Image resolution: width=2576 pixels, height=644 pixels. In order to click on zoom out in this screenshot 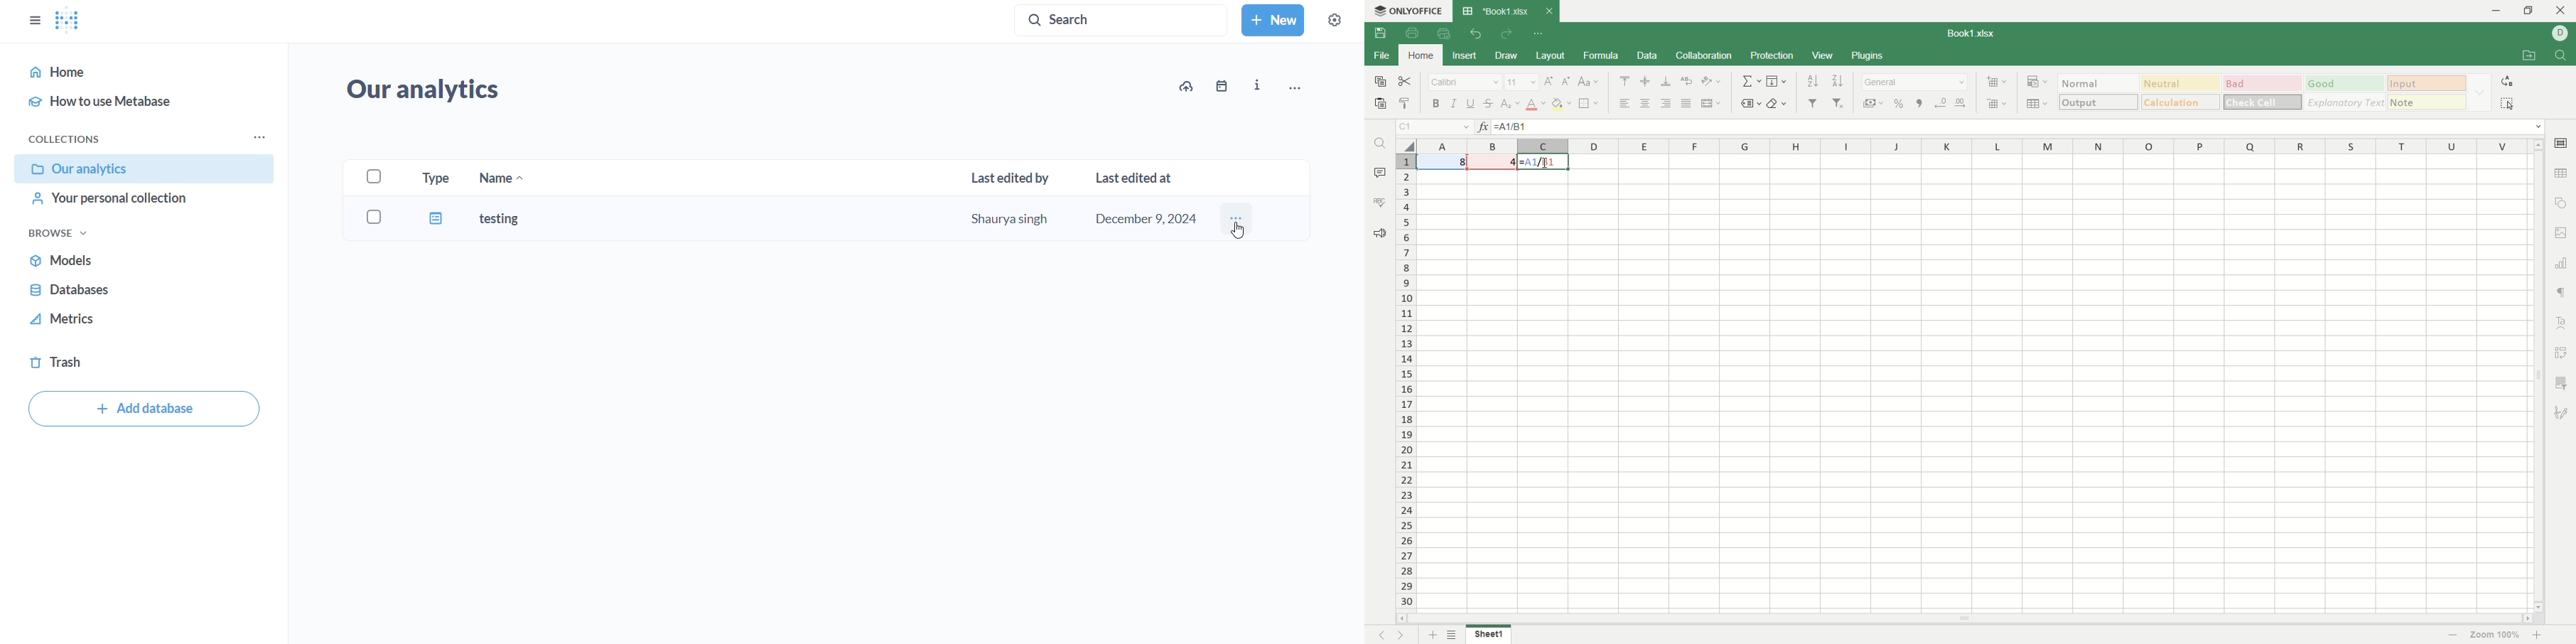, I will do `click(2454, 635)`.